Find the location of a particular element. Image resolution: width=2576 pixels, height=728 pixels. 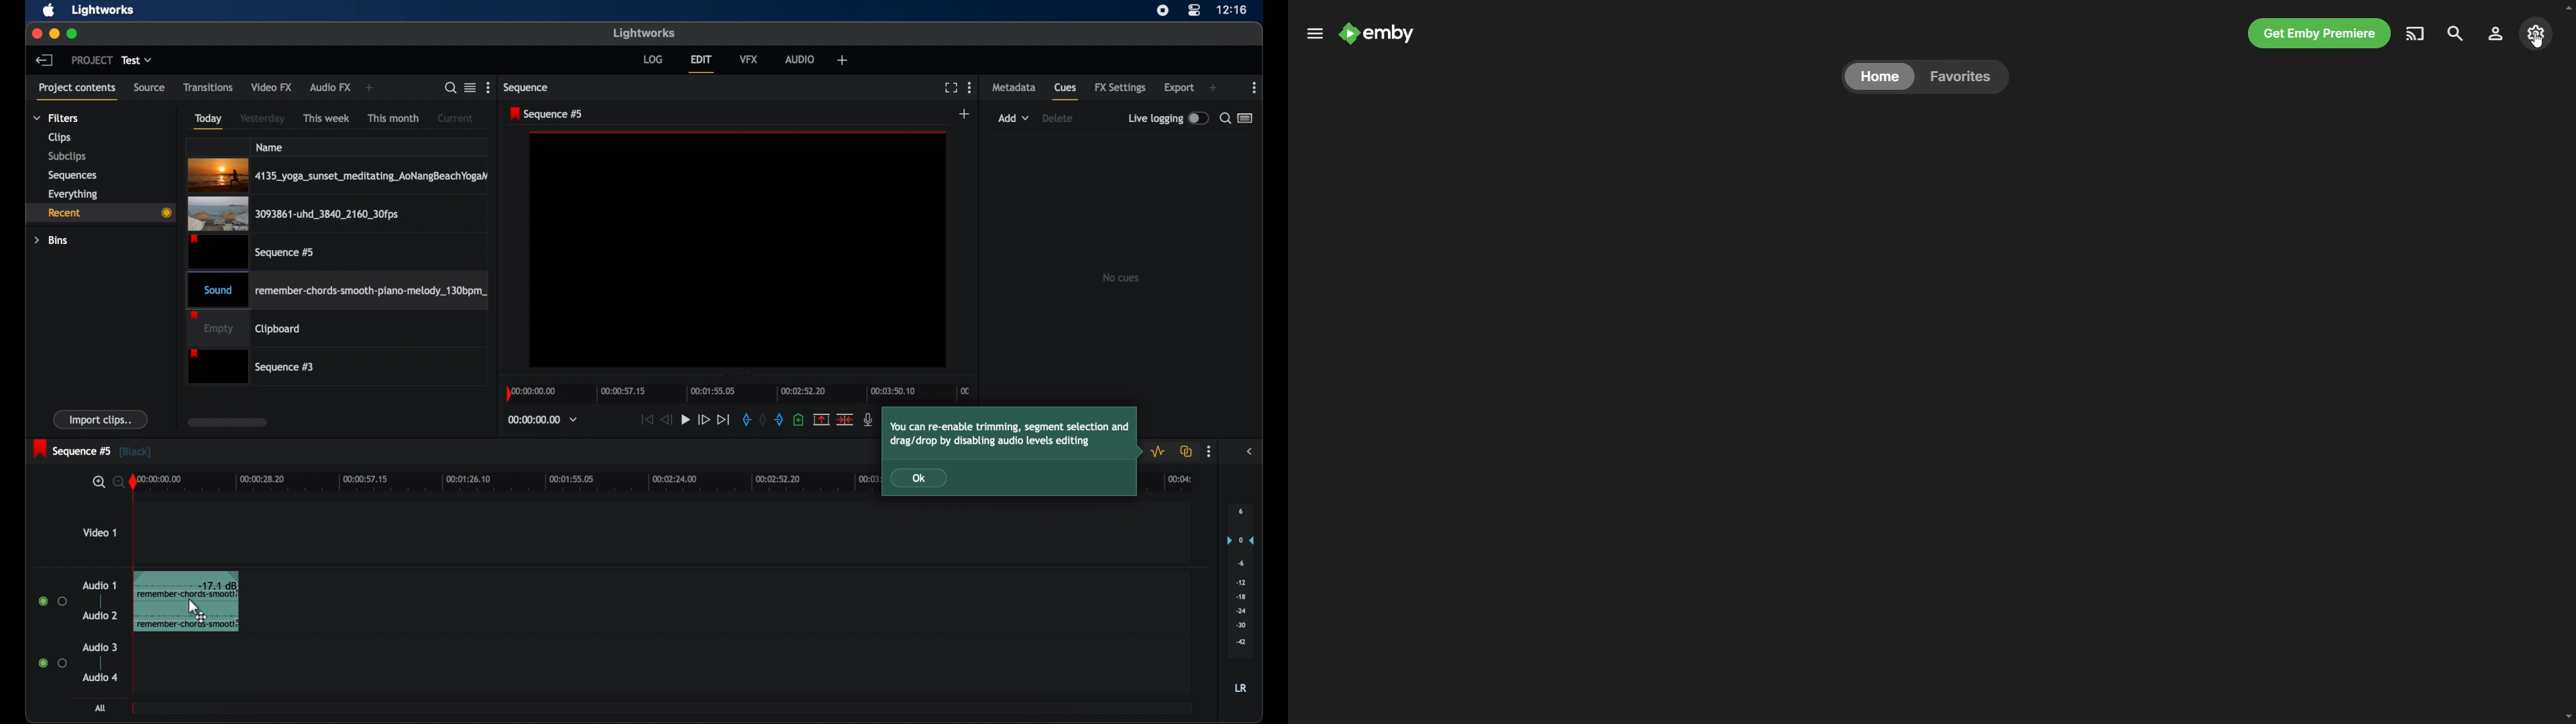

clipboard is located at coordinates (244, 328).